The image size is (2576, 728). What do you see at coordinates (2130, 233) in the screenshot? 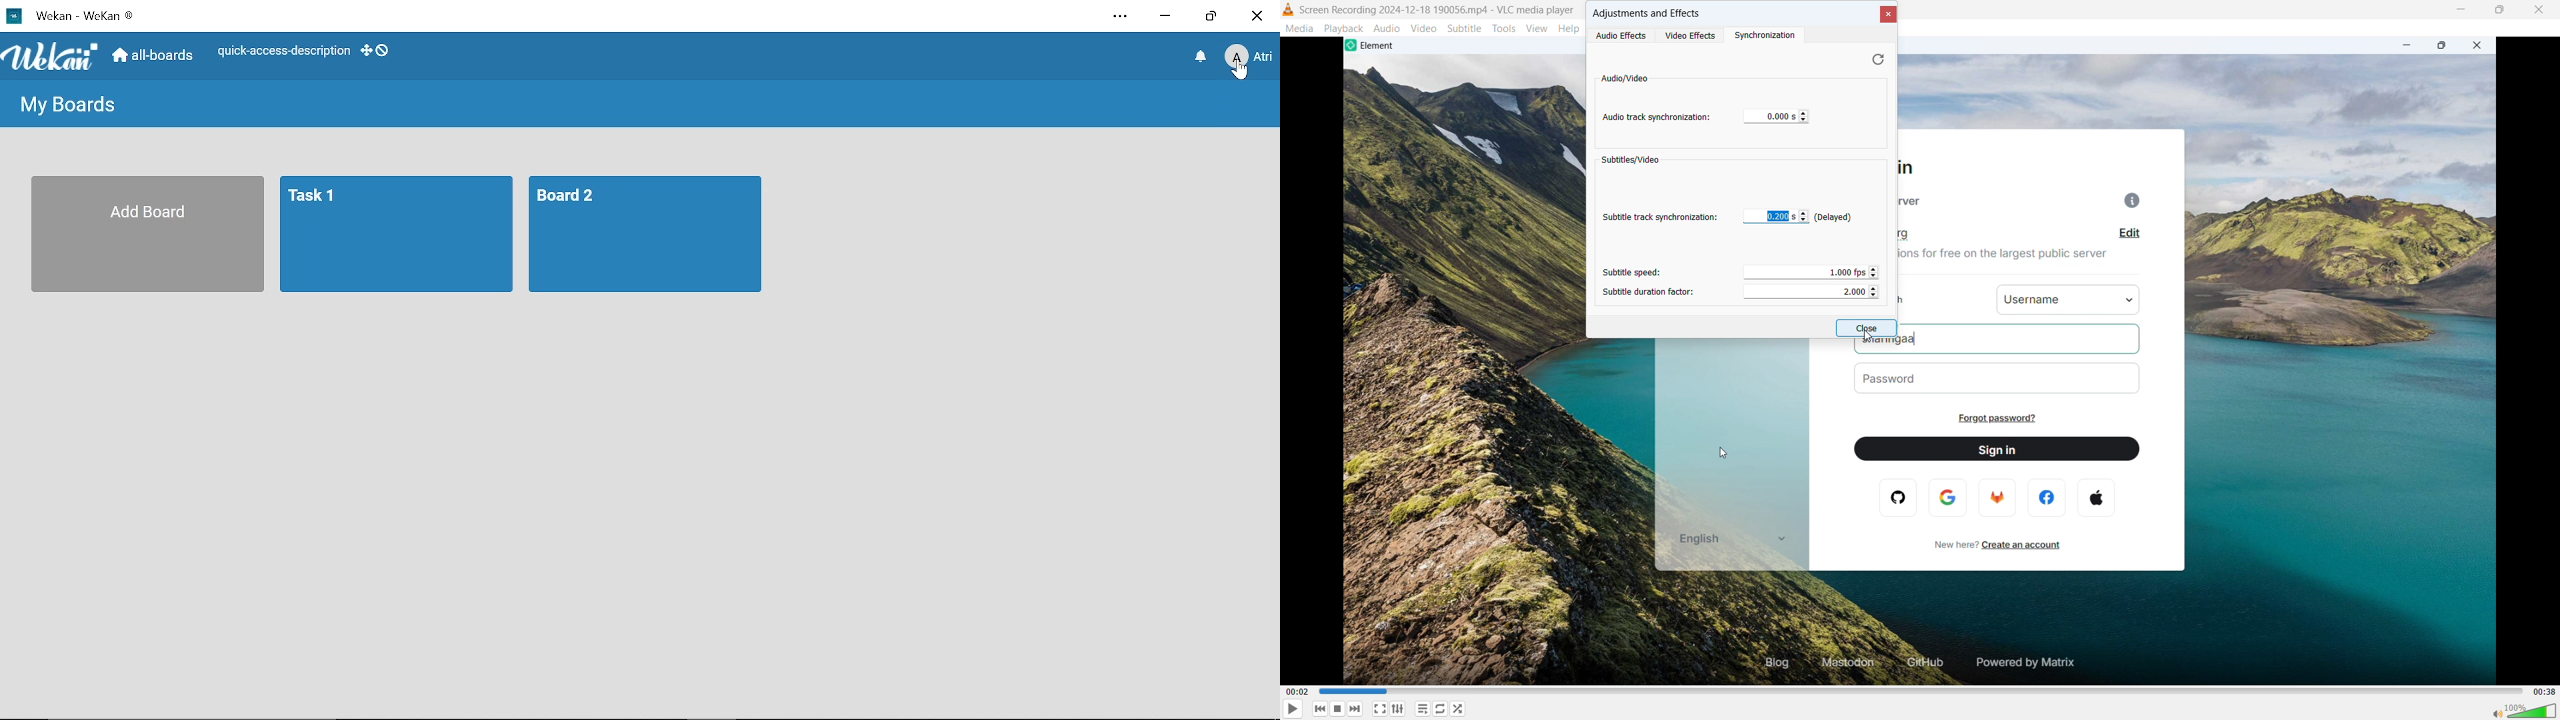
I see `edit` at bounding box center [2130, 233].